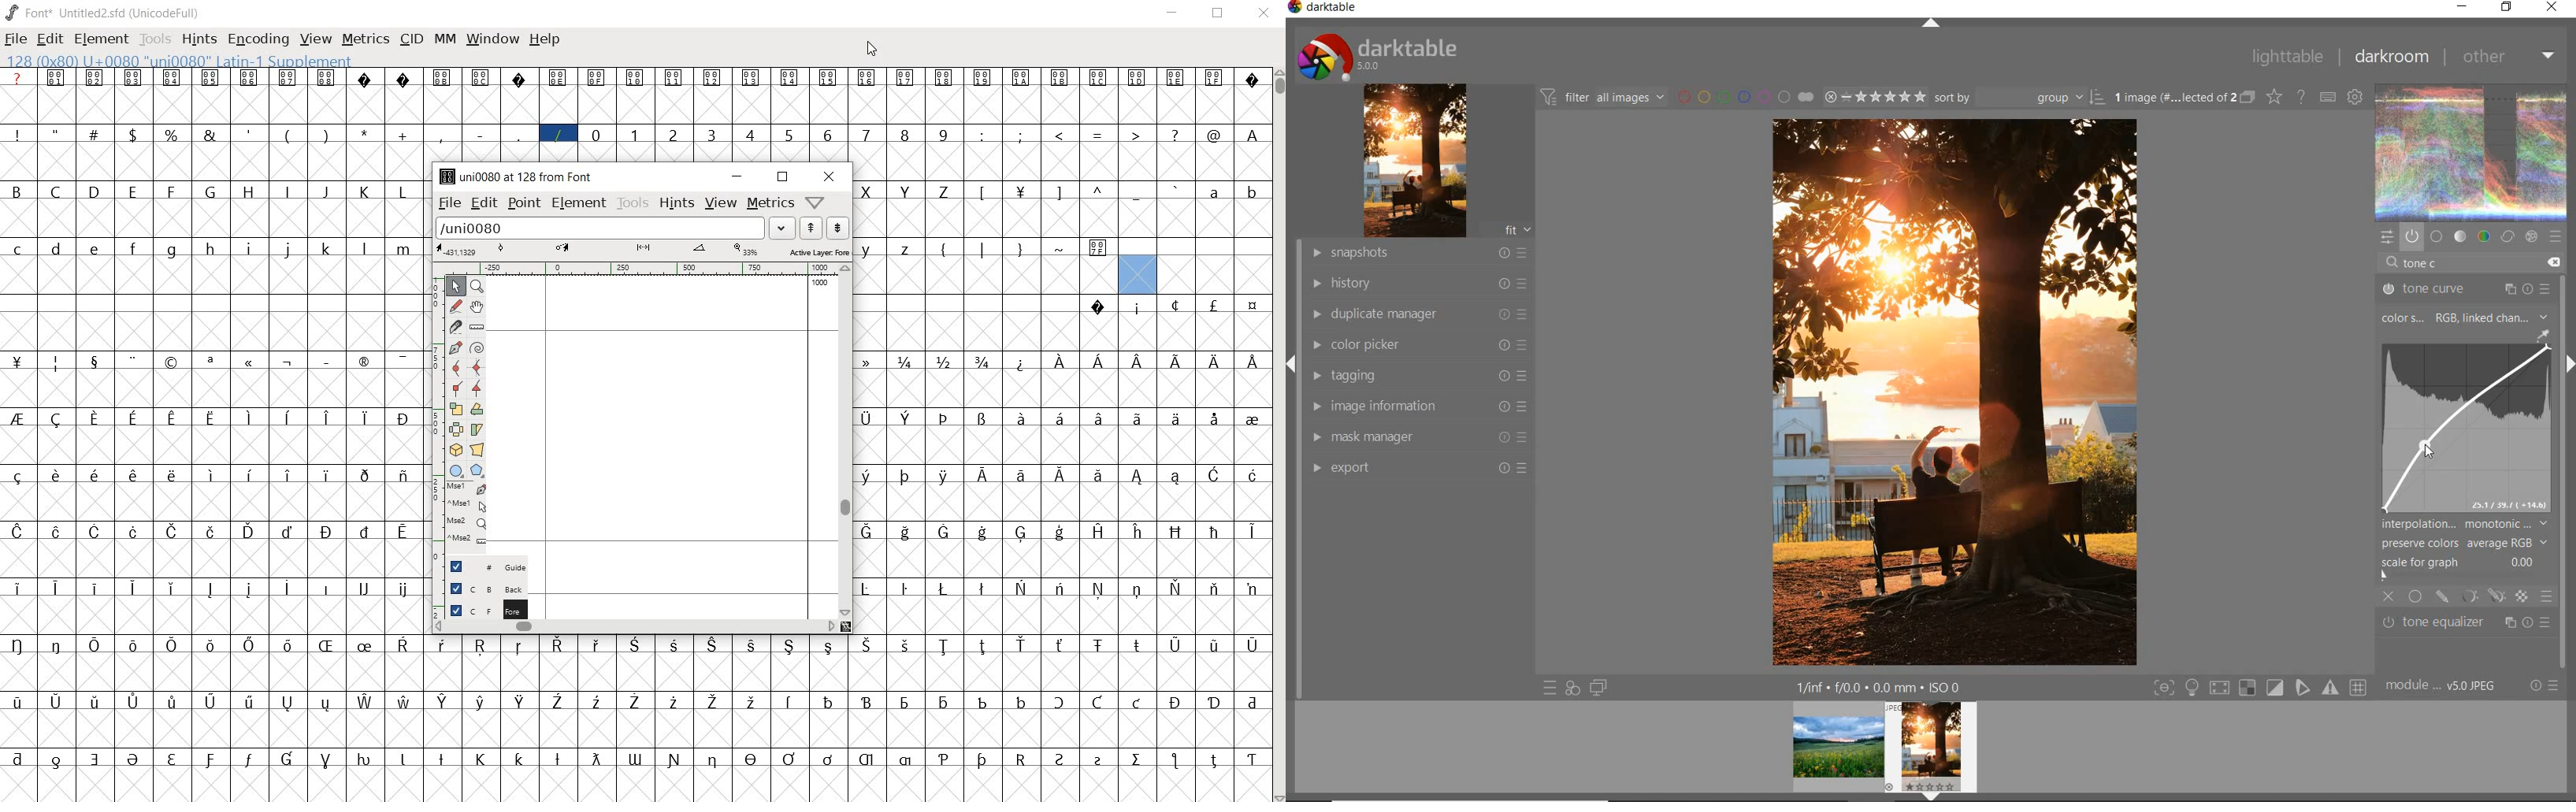 This screenshot has height=812, width=2576. Describe the element at coordinates (1174, 12) in the screenshot. I see `MINIMIZE` at that location.